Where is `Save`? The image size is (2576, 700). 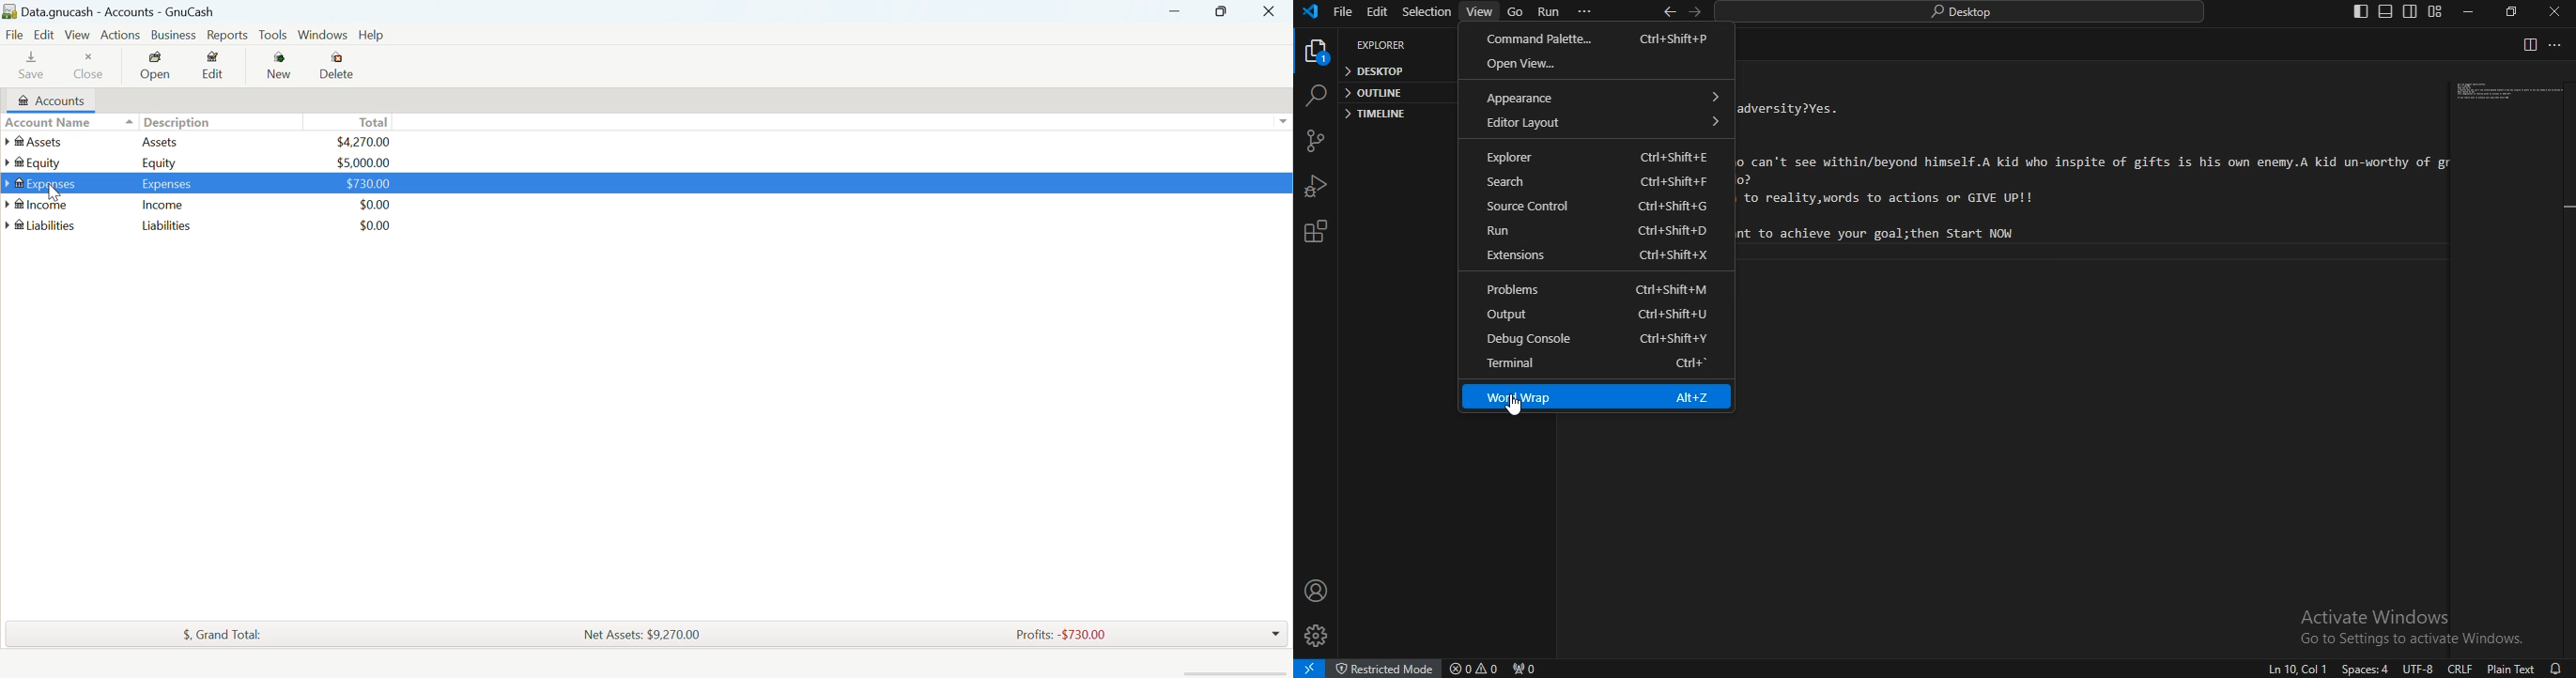 Save is located at coordinates (28, 68).